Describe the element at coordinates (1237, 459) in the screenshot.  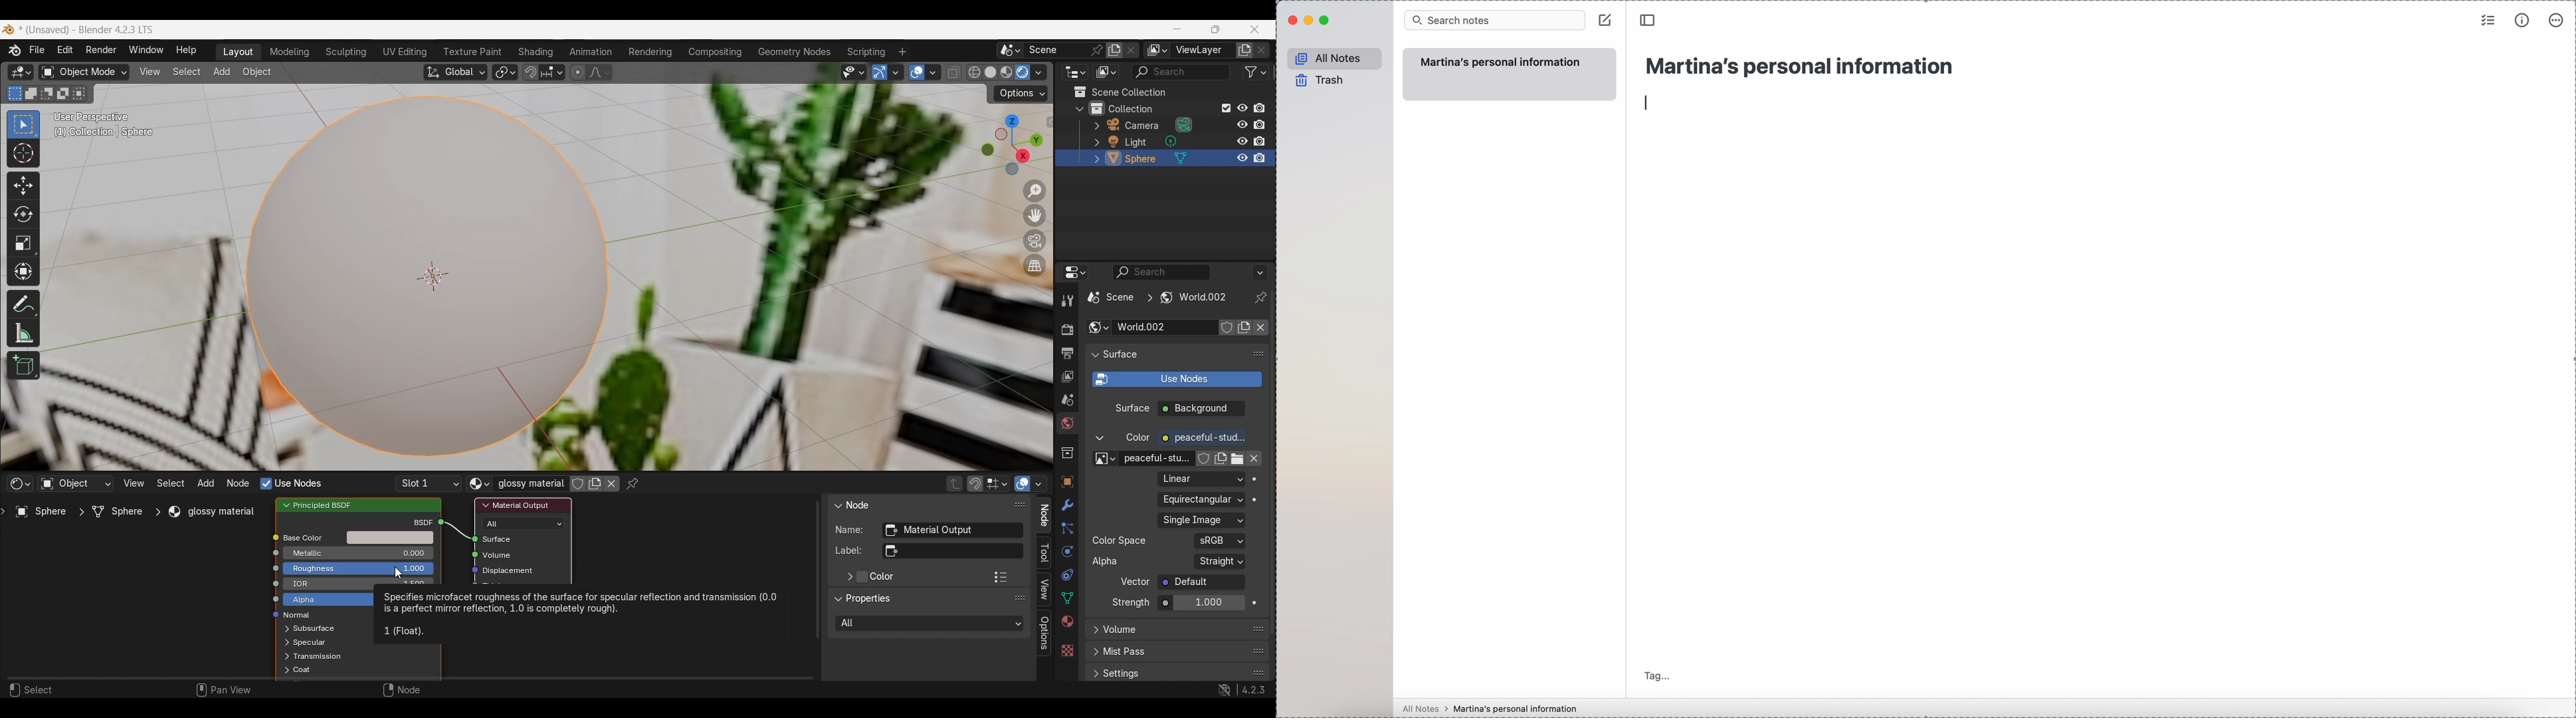
I see `Open image` at that location.